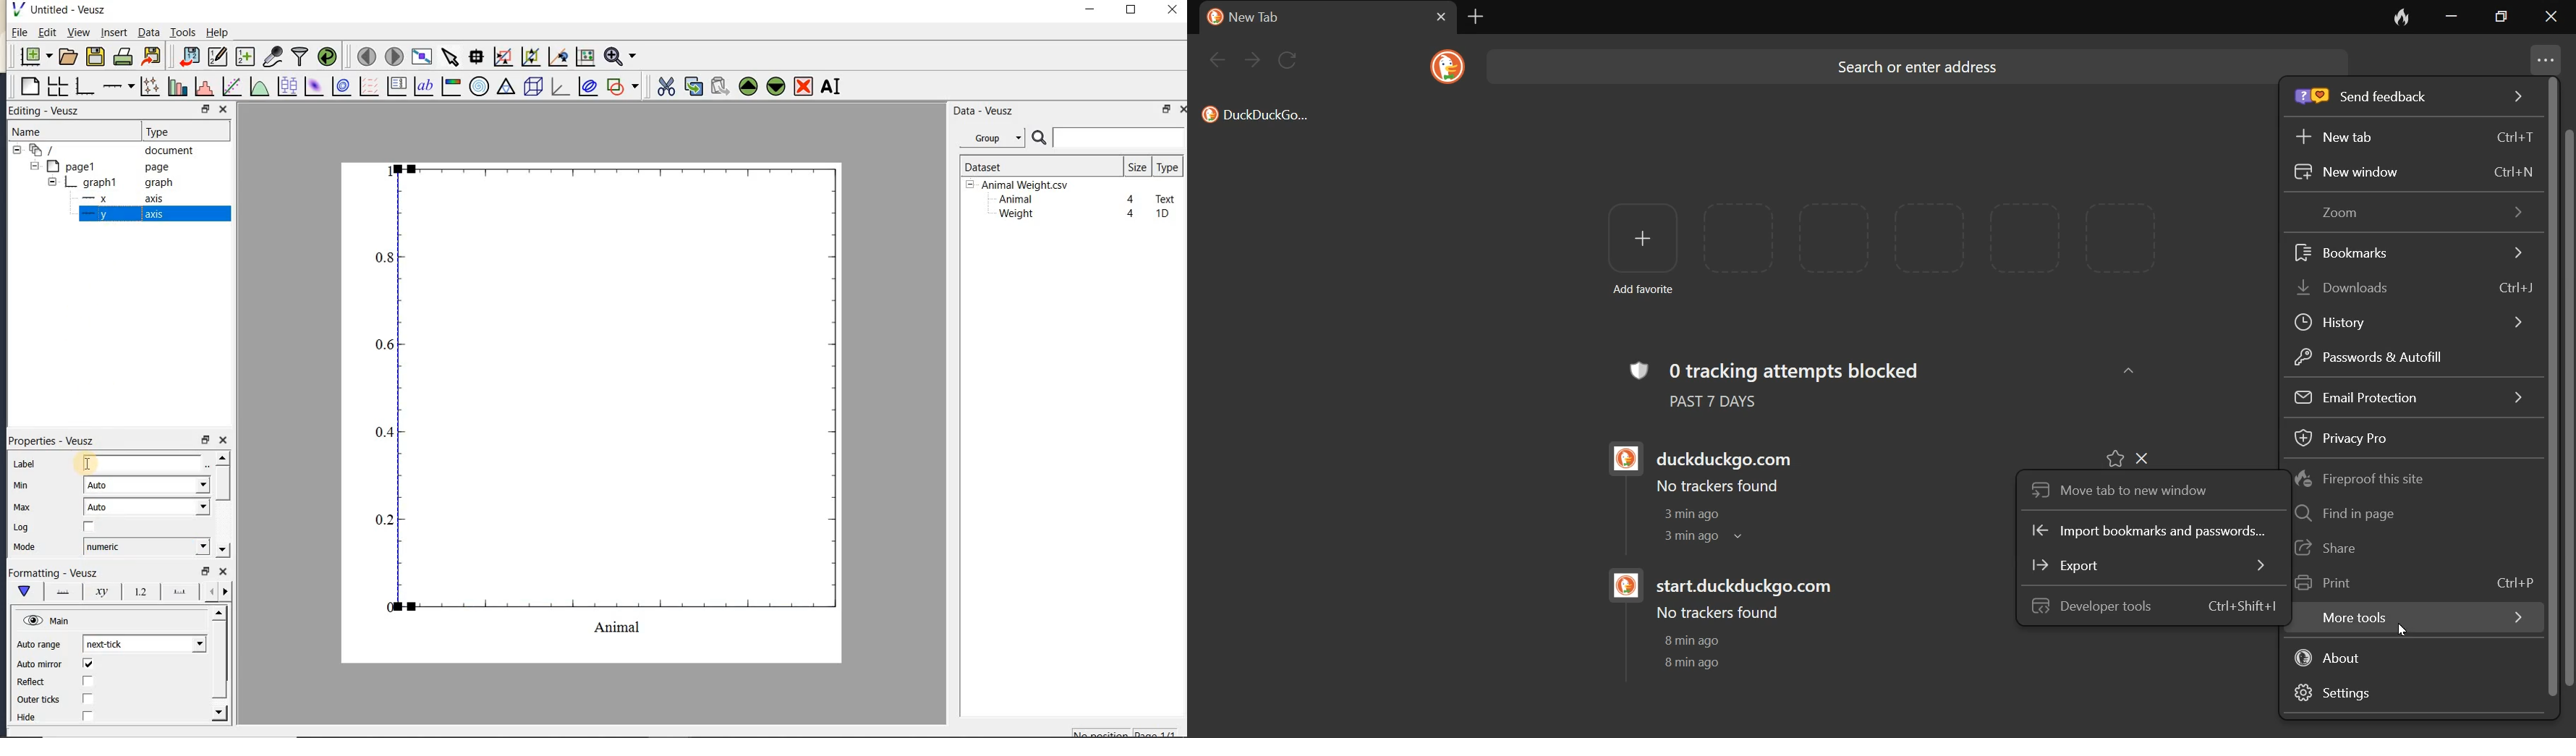  What do you see at coordinates (148, 32) in the screenshot?
I see `Data` at bounding box center [148, 32].